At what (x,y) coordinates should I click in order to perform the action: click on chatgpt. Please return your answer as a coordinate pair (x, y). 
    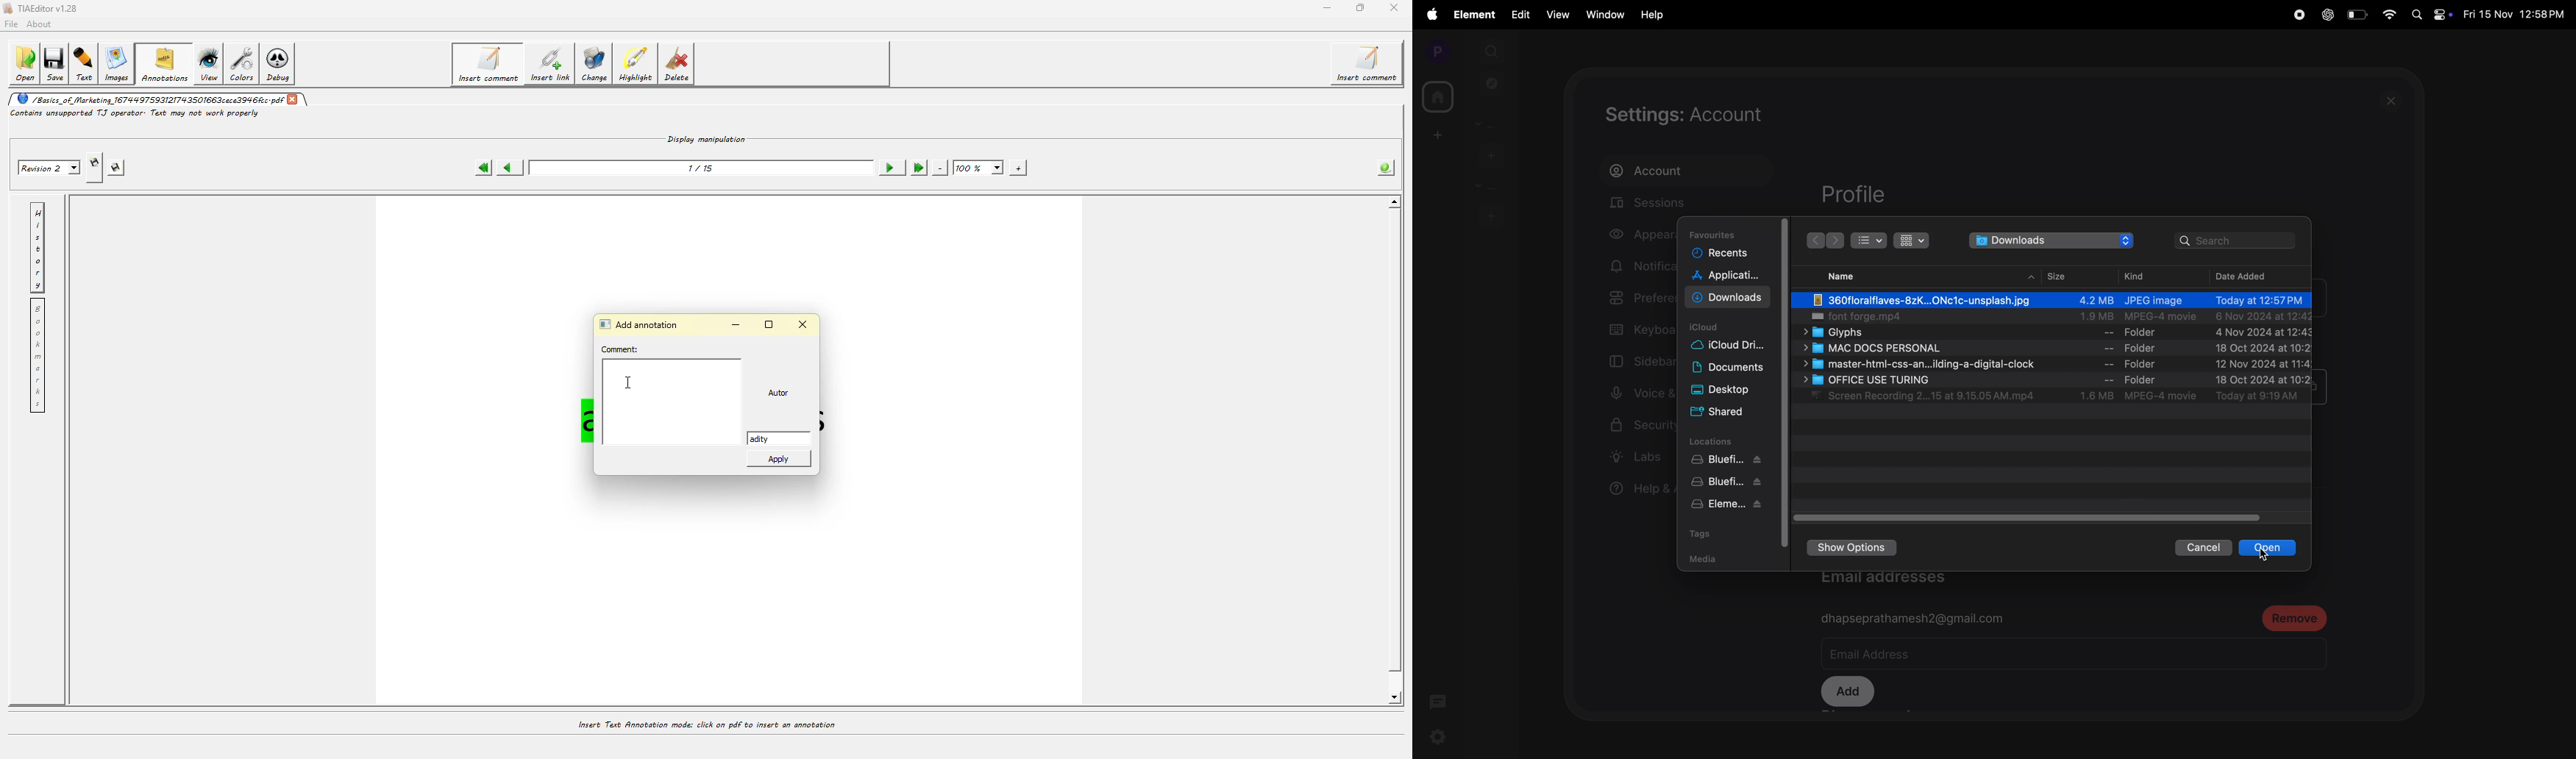
    Looking at the image, I should click on (2326, 15).